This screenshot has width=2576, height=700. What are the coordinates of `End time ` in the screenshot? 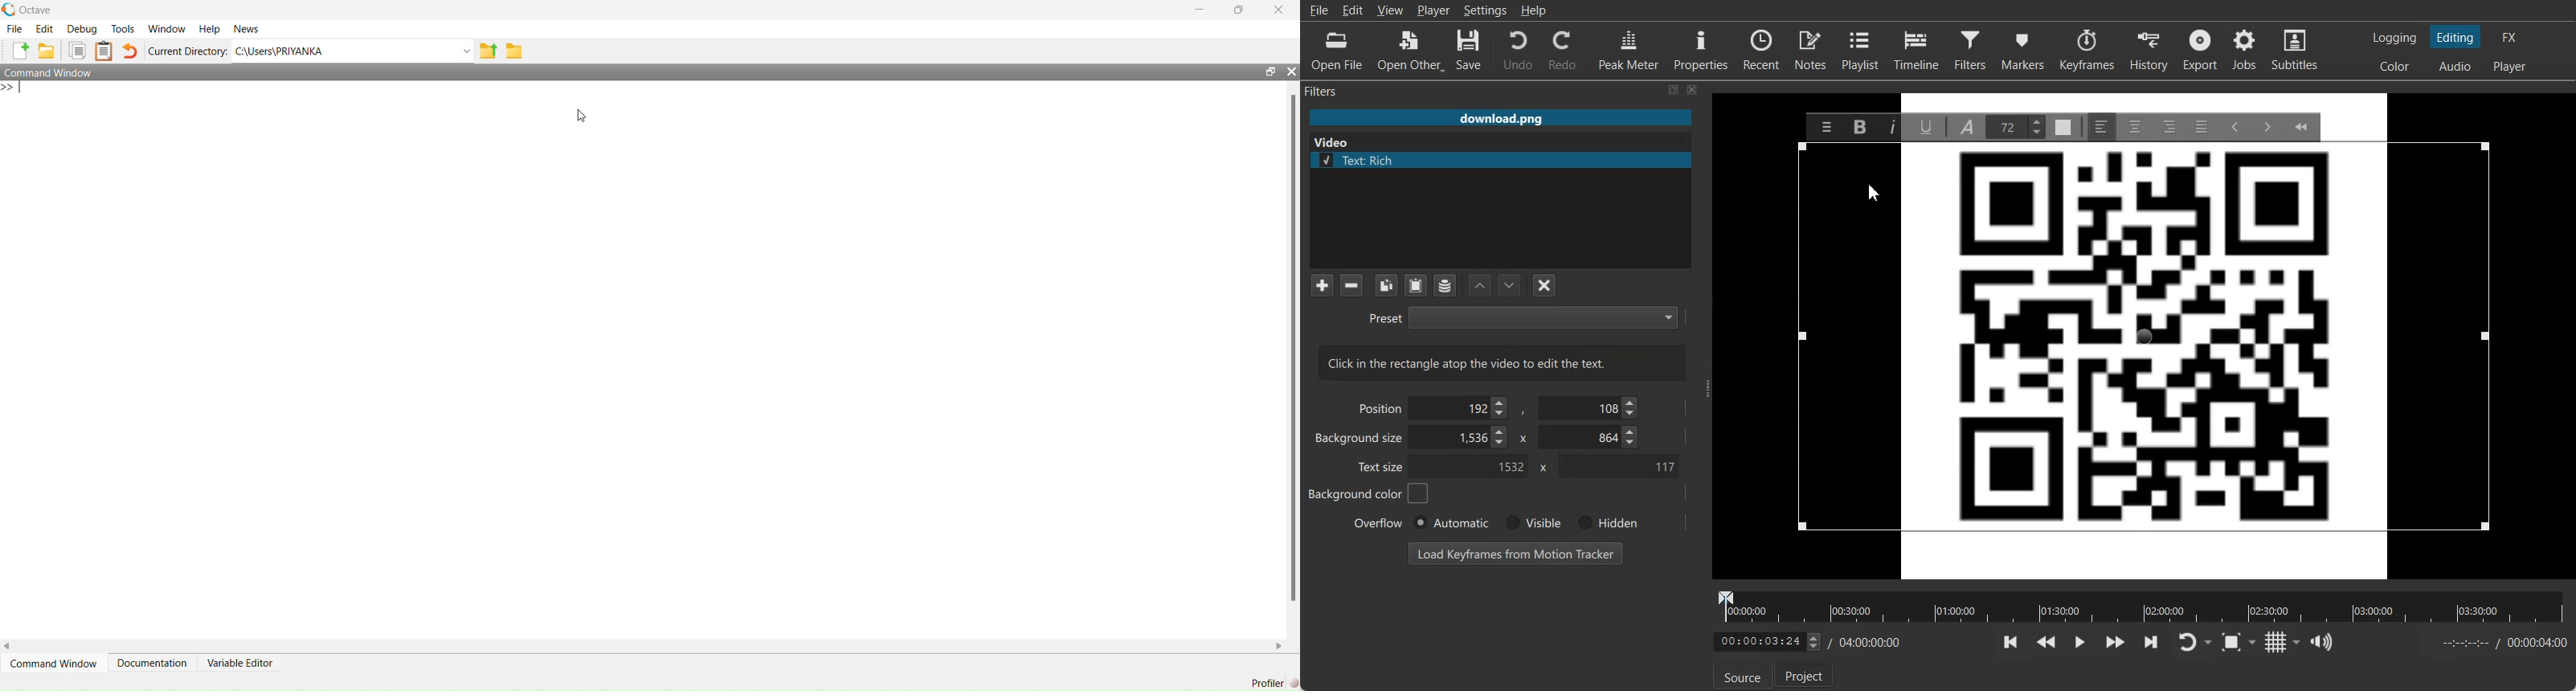 It's located at (2500, 643).